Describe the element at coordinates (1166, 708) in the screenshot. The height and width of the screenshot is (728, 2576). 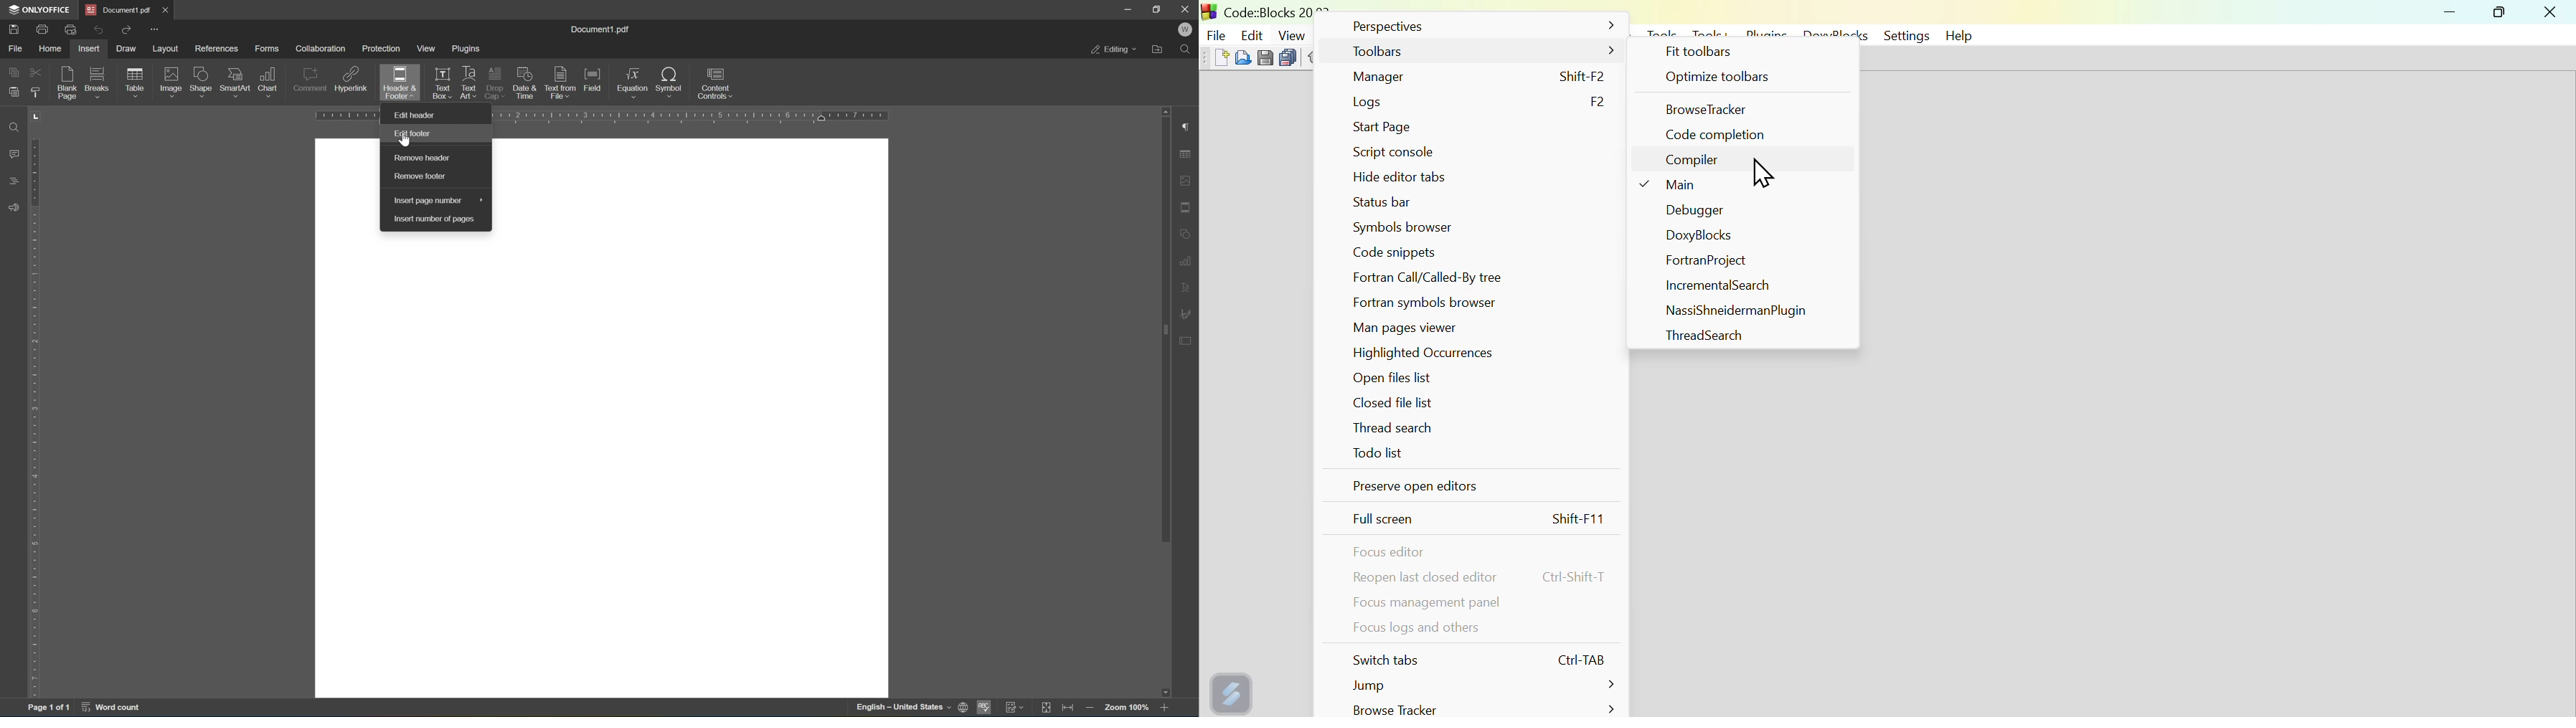
I see `zoom in` at that location.